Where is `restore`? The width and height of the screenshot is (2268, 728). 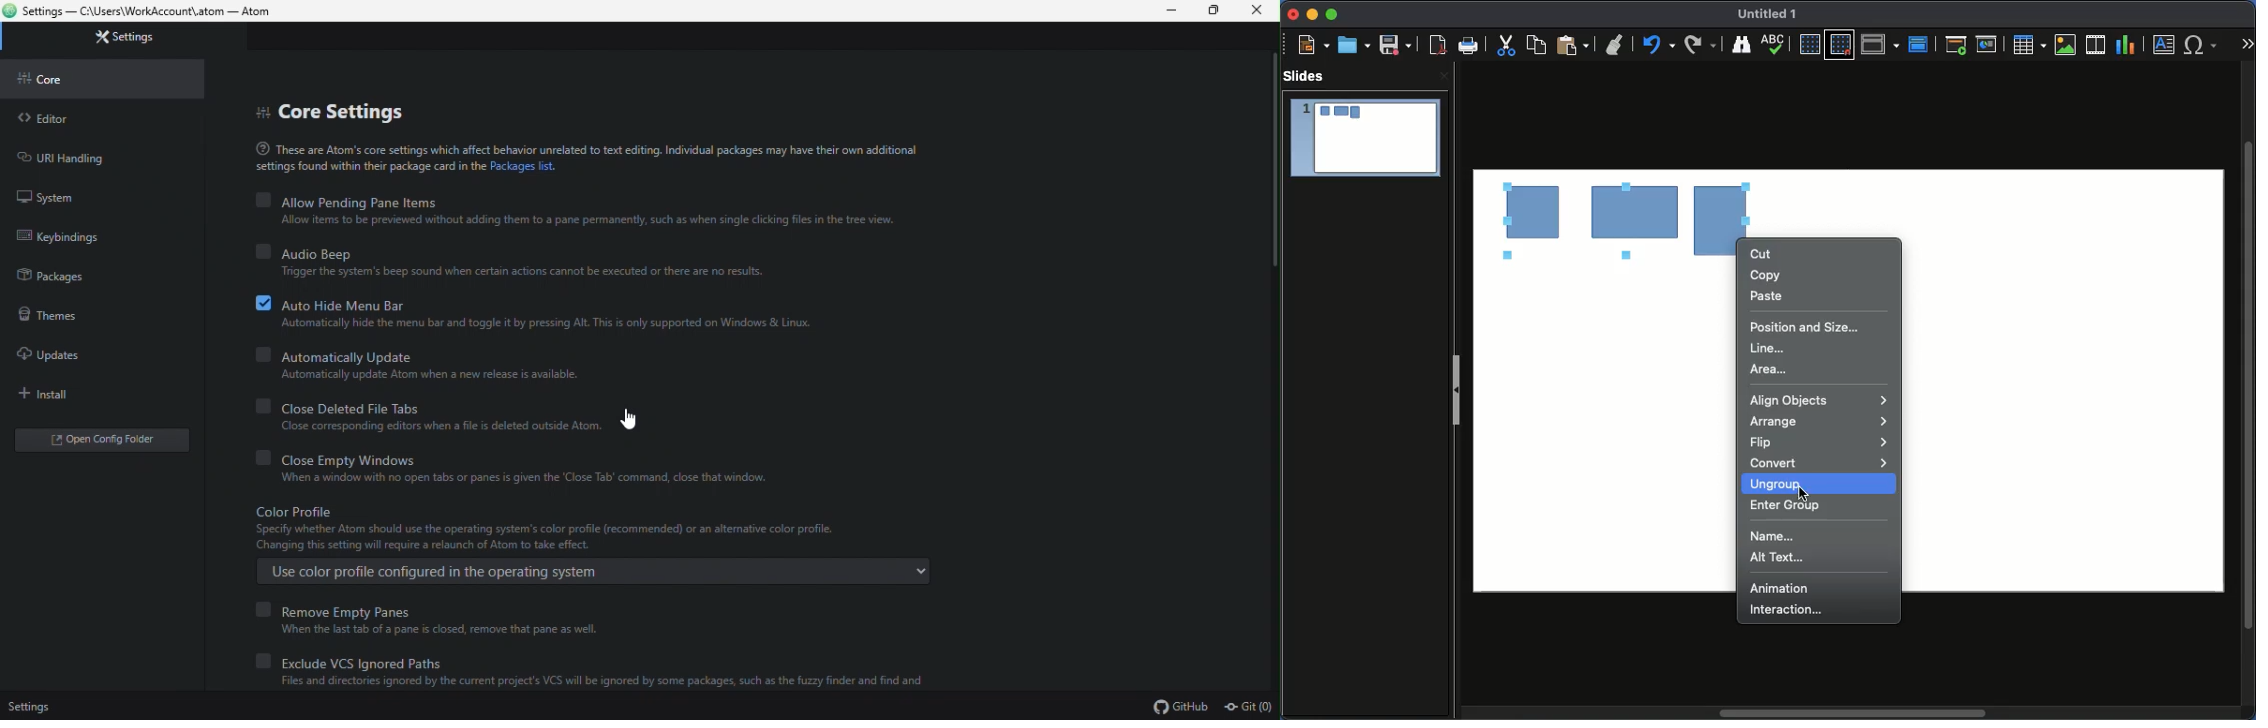 restore is located at coordinates (1209, 11).